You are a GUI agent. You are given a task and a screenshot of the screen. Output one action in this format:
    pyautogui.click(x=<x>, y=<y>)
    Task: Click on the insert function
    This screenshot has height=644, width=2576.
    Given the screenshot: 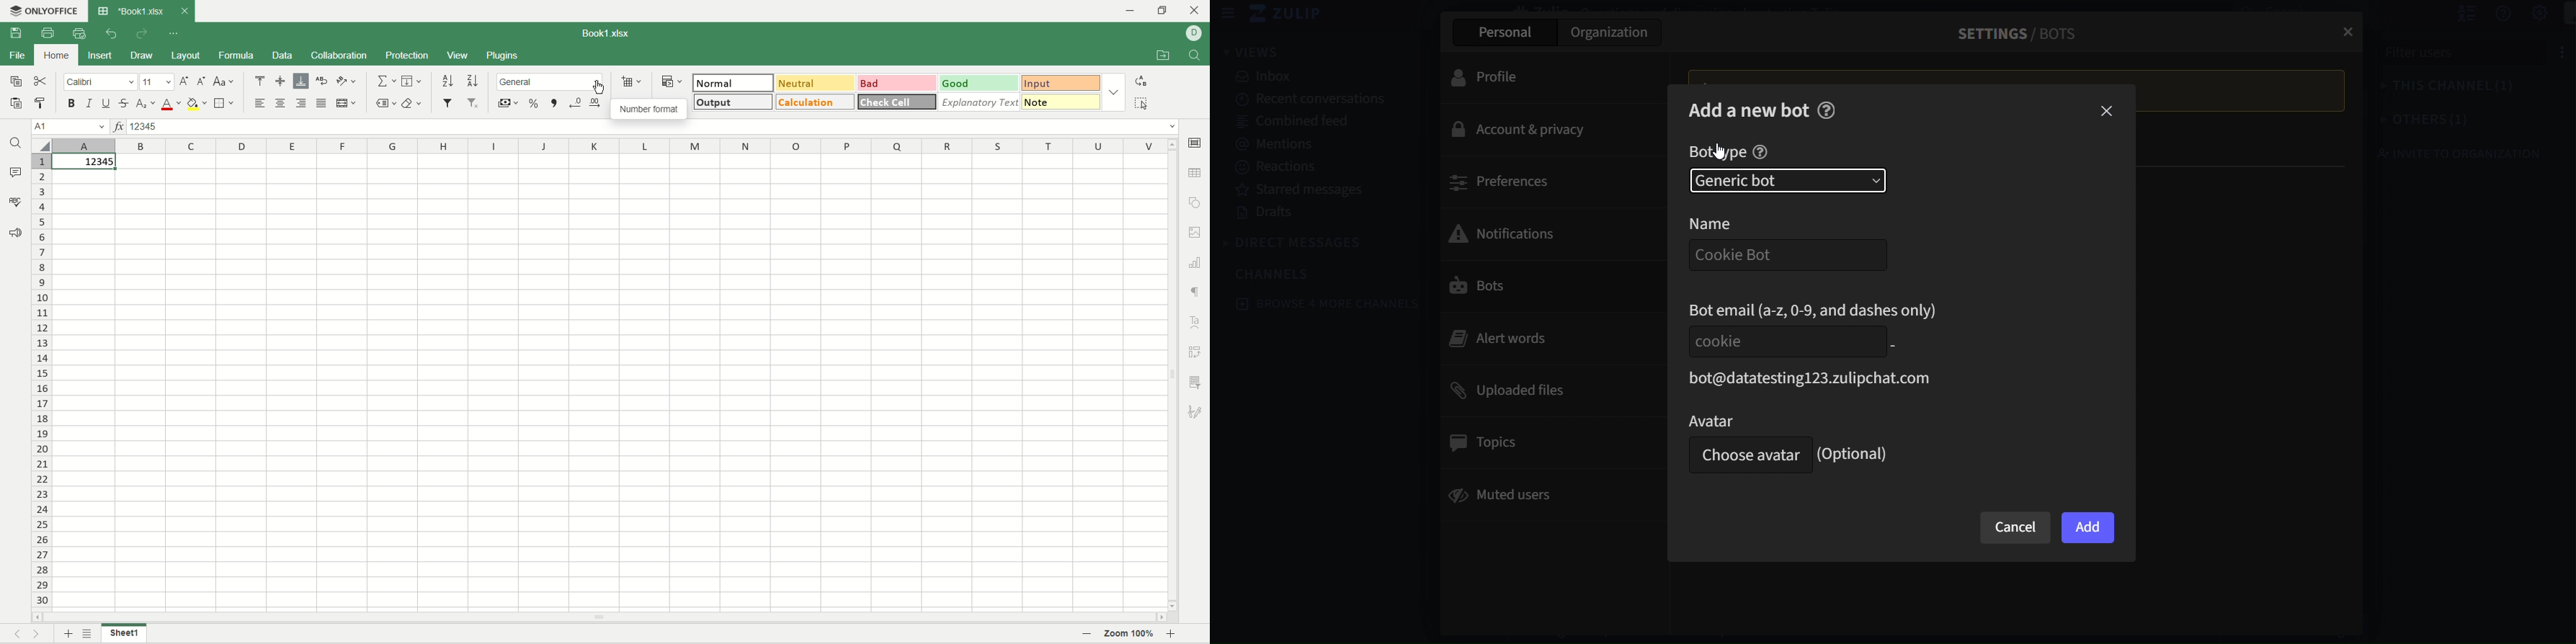 What is the action you would take?
    pyautogui.click(x=117, y=127)
    